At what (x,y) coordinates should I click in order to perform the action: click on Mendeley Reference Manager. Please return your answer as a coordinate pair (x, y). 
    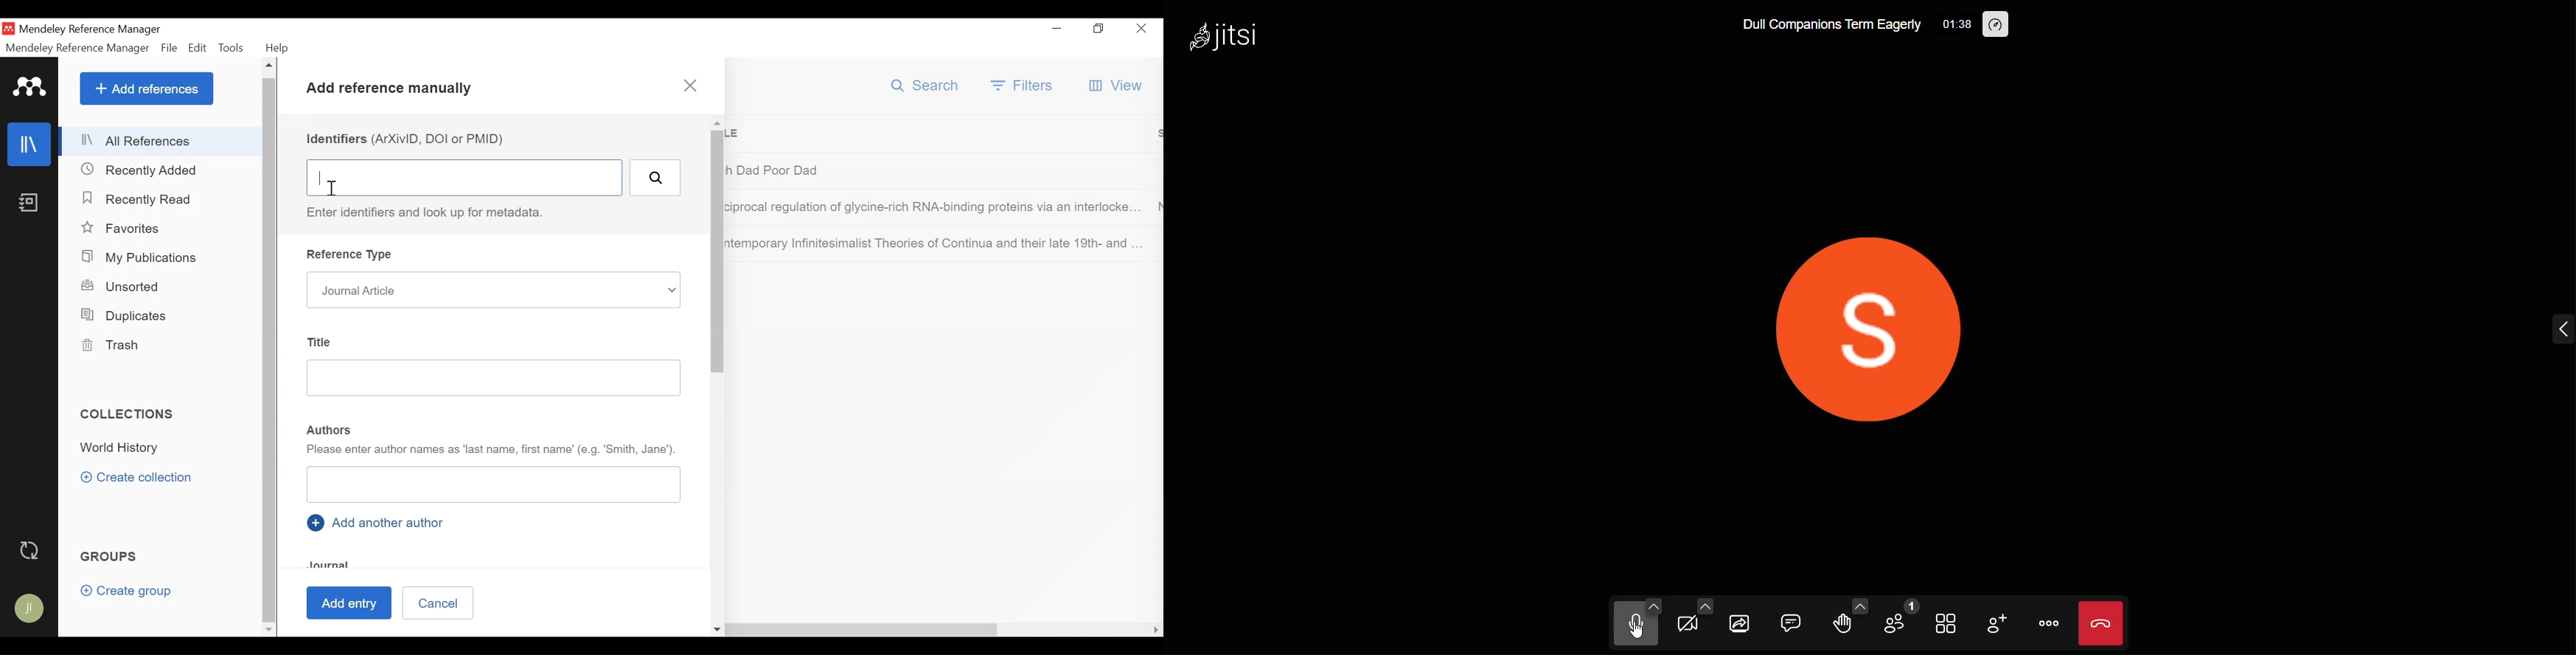
    Looking at the image, I should click on (92, 29).